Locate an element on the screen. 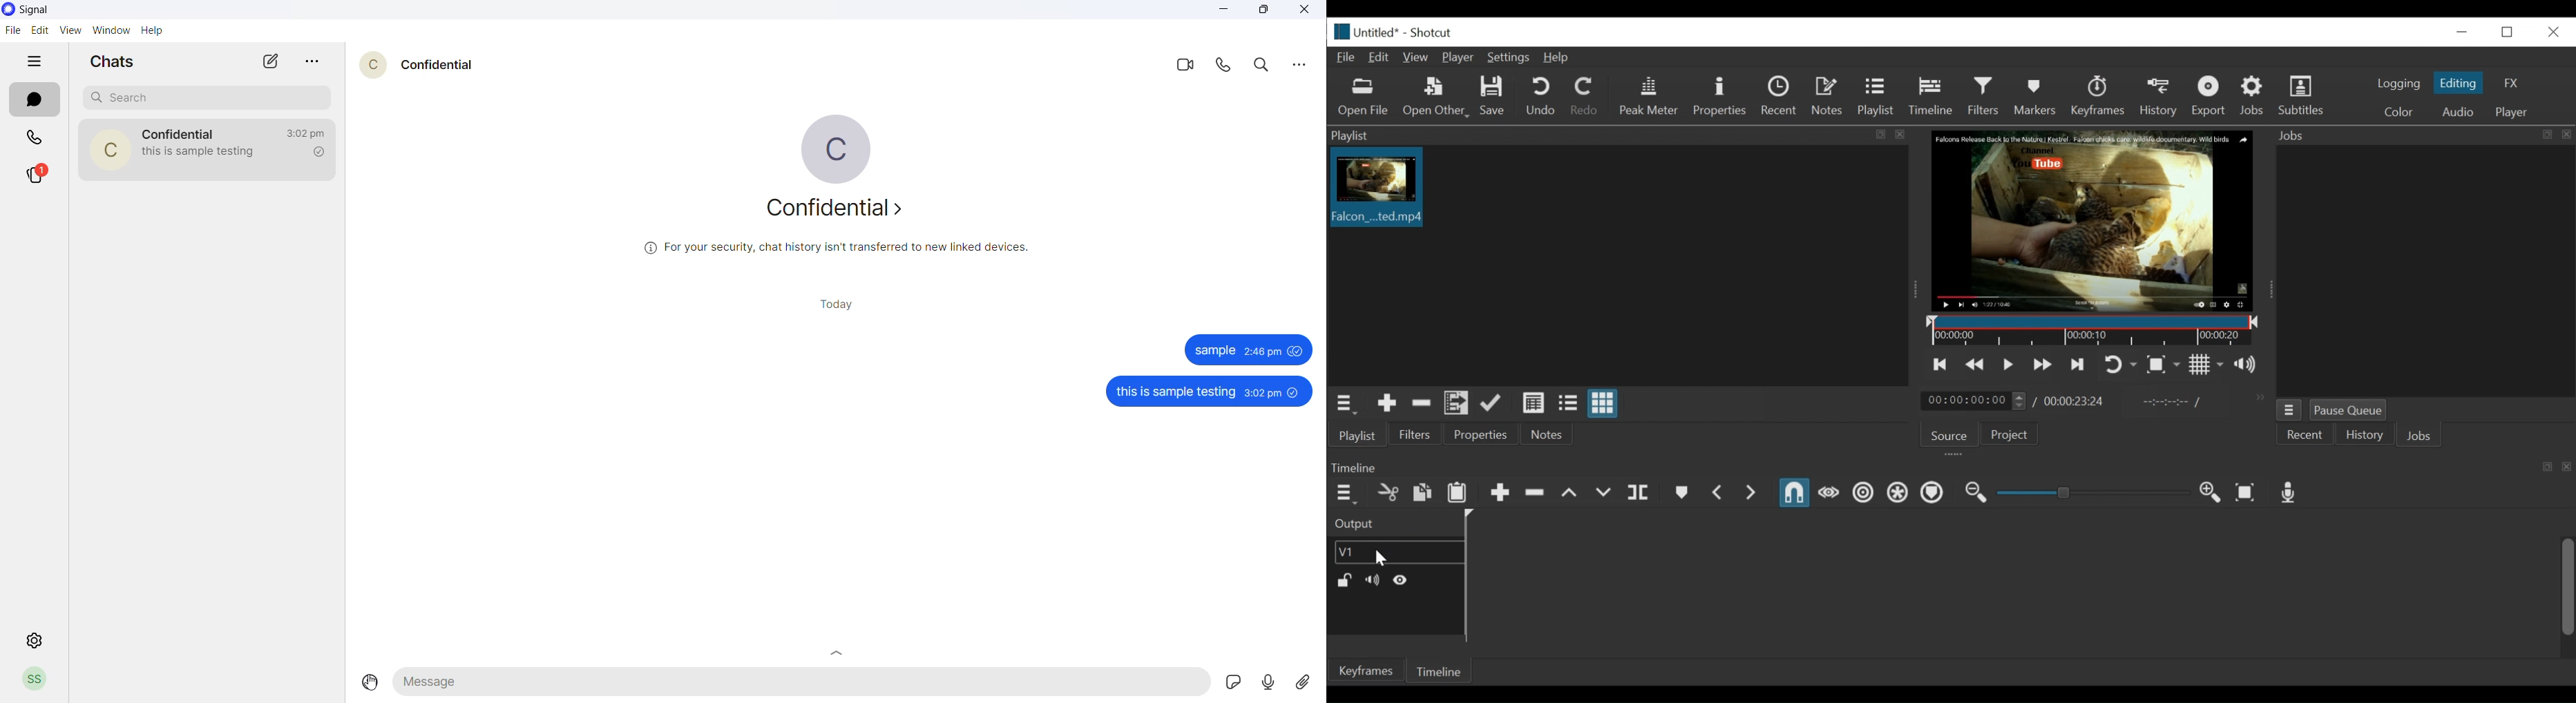  Zoom timeline out is located at coordinates (1974, 493).